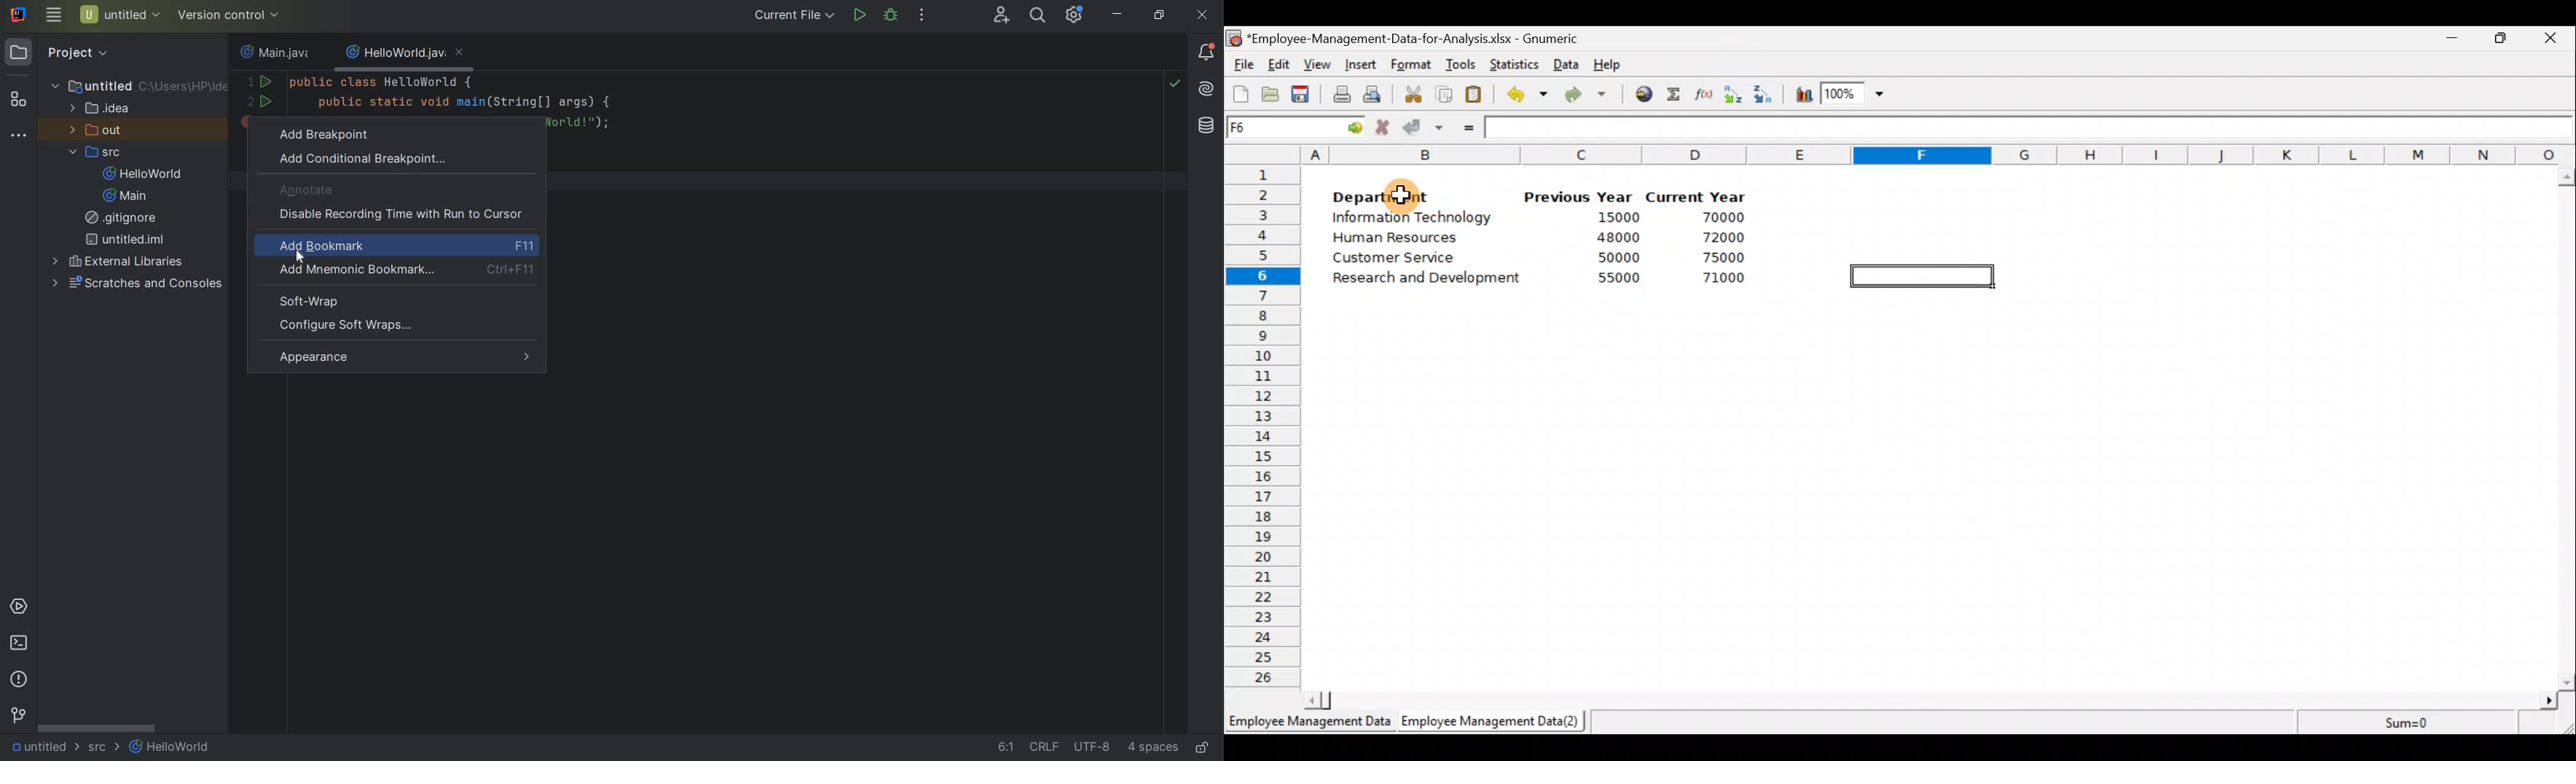  Describe the element at coordinates (1349, 125) in the screenshot. I see `go to` at that location.